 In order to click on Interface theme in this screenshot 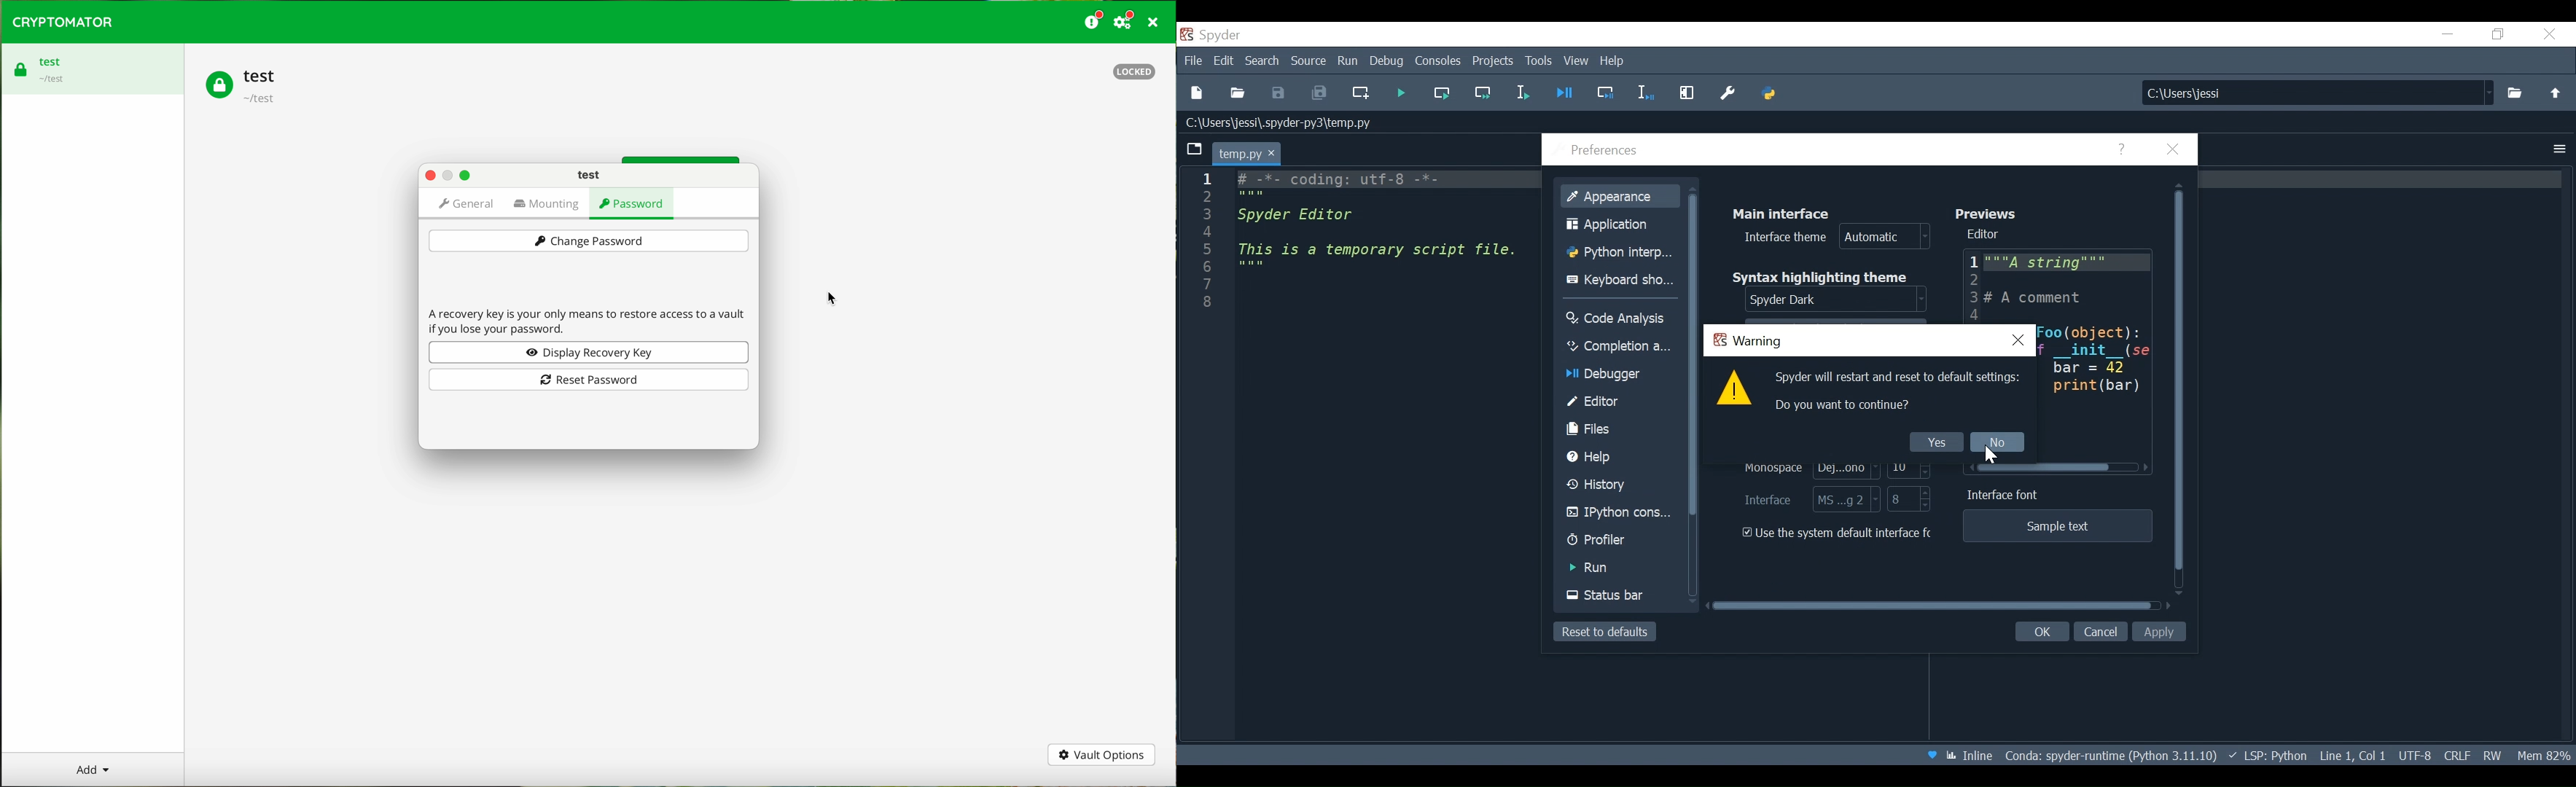, I will do `click(1833, 238)`.